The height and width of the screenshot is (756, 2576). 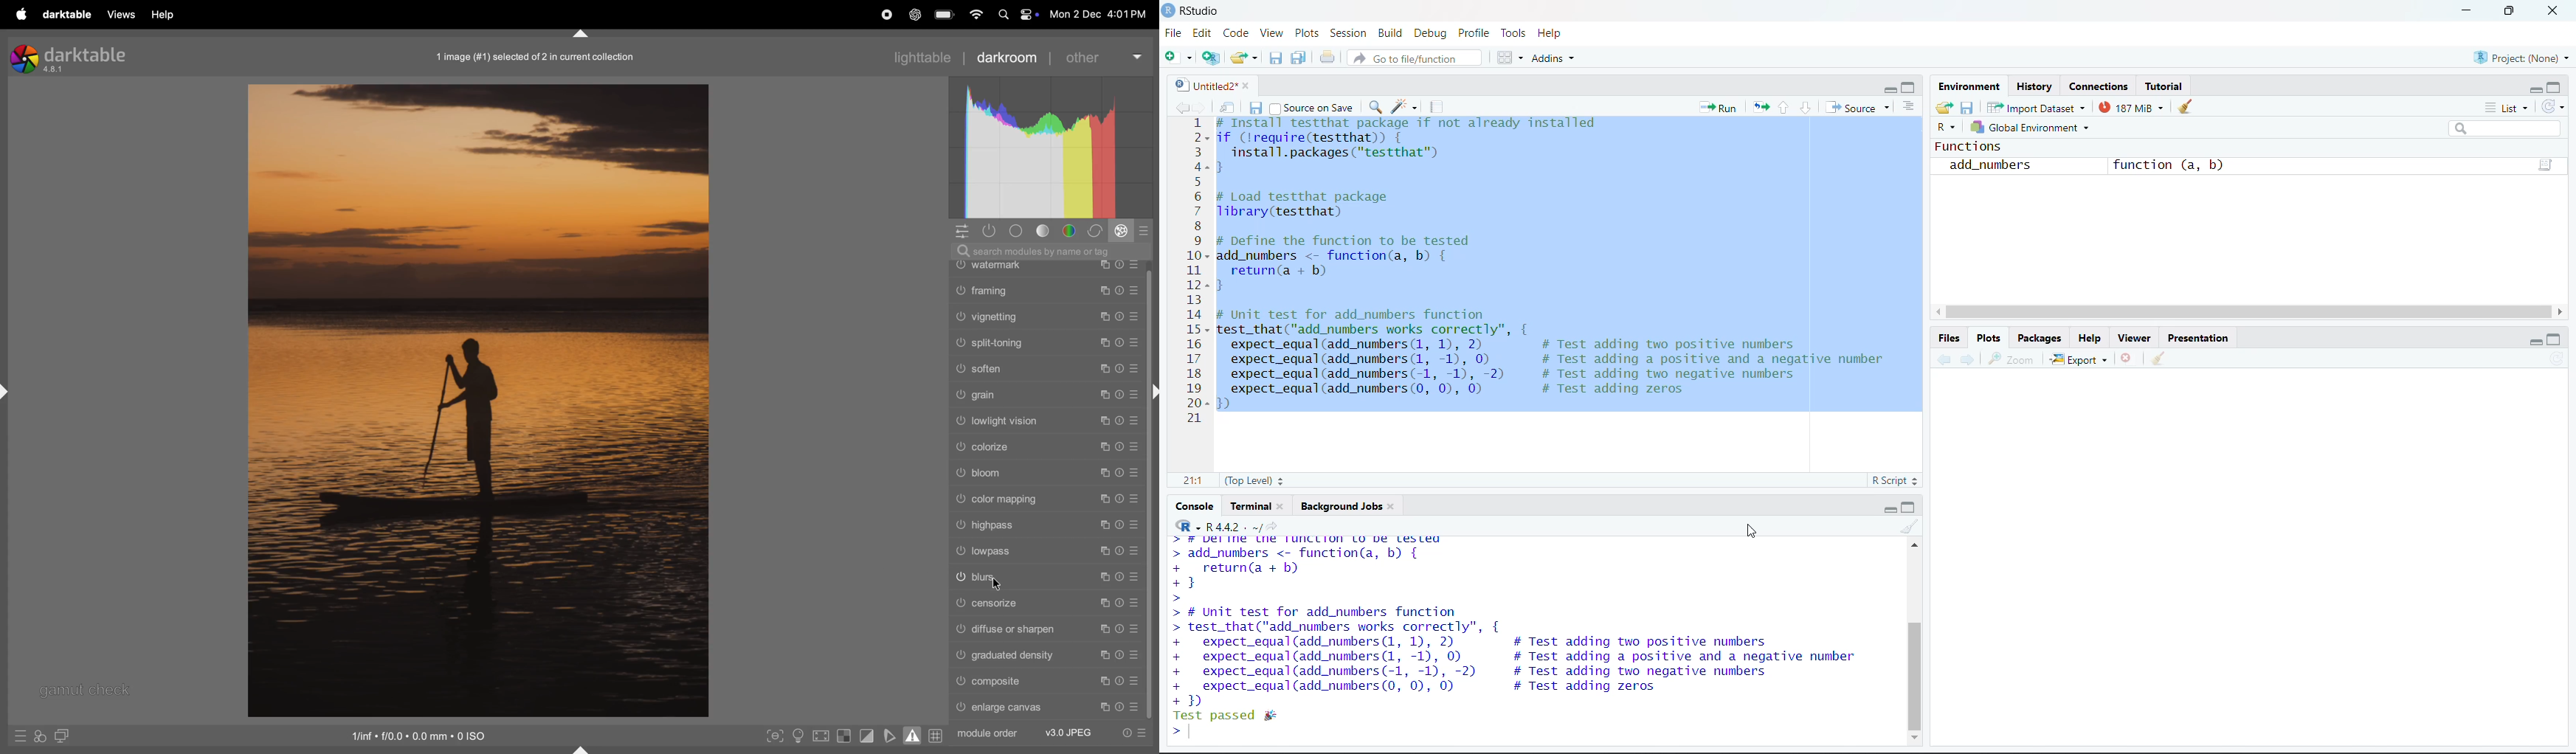 What do you see at coordinates (1908, 508) in the screenshot?
I see `maximize` at bounding box center [1908, 508].